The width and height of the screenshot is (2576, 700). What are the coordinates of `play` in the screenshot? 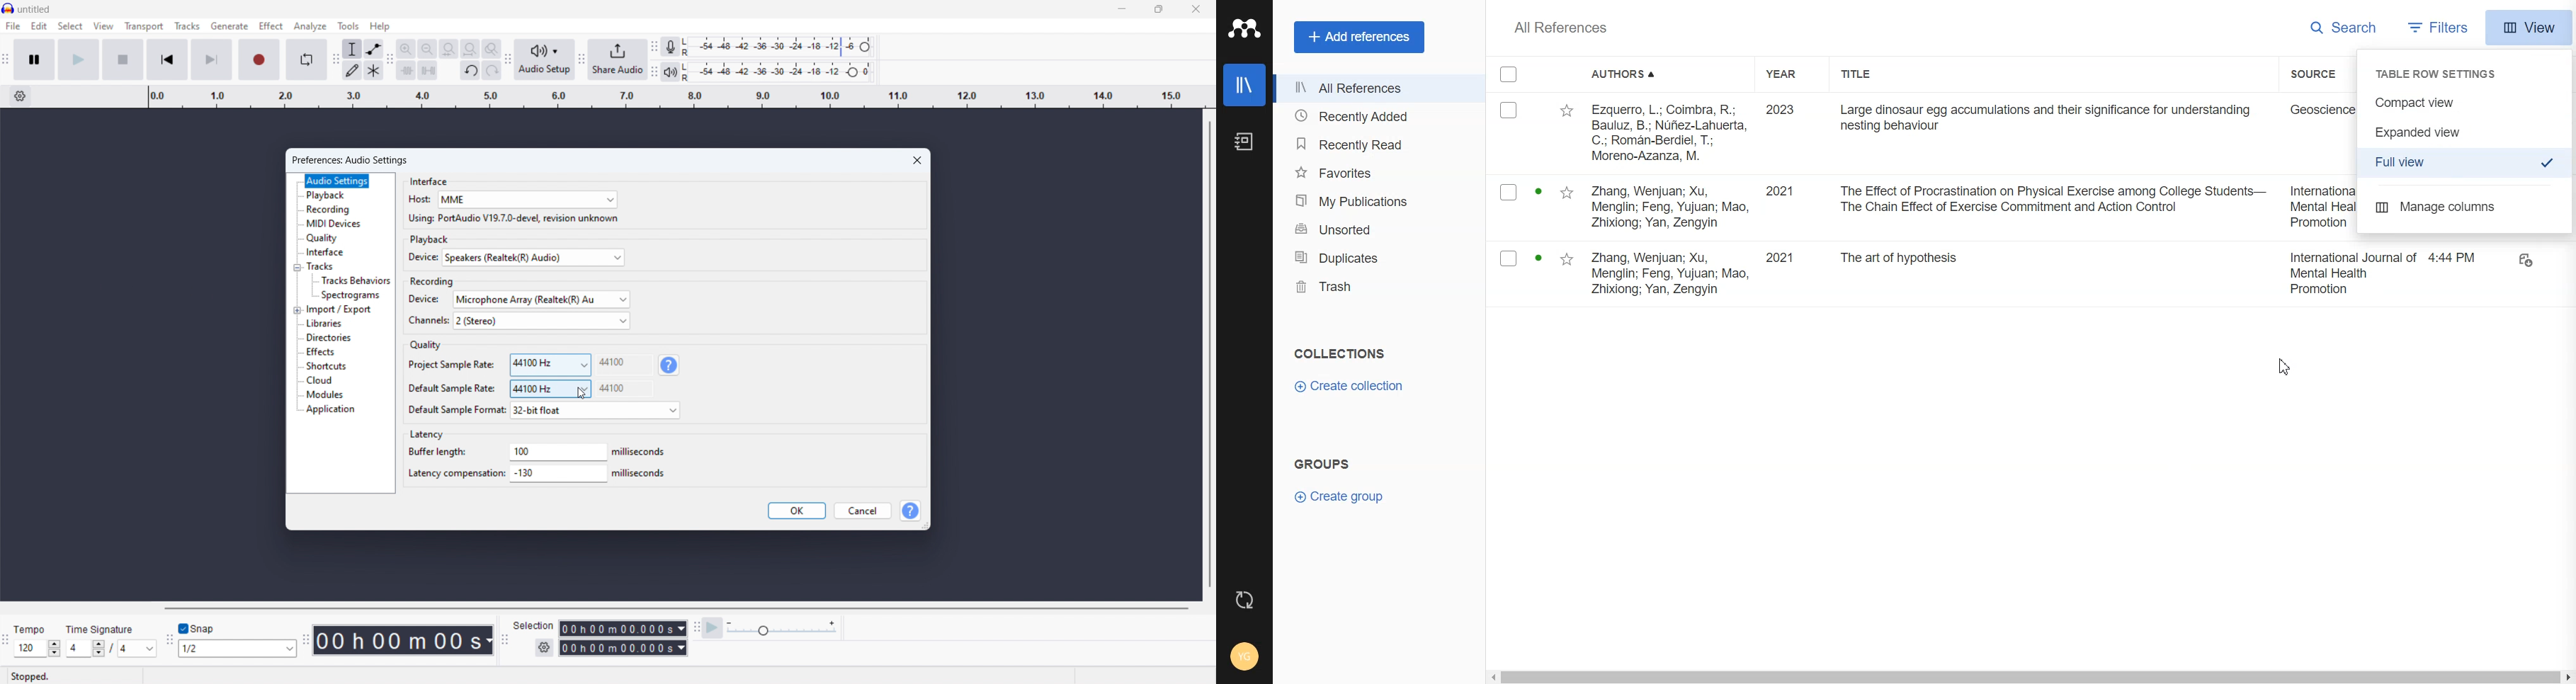 It's located at (79, 59).